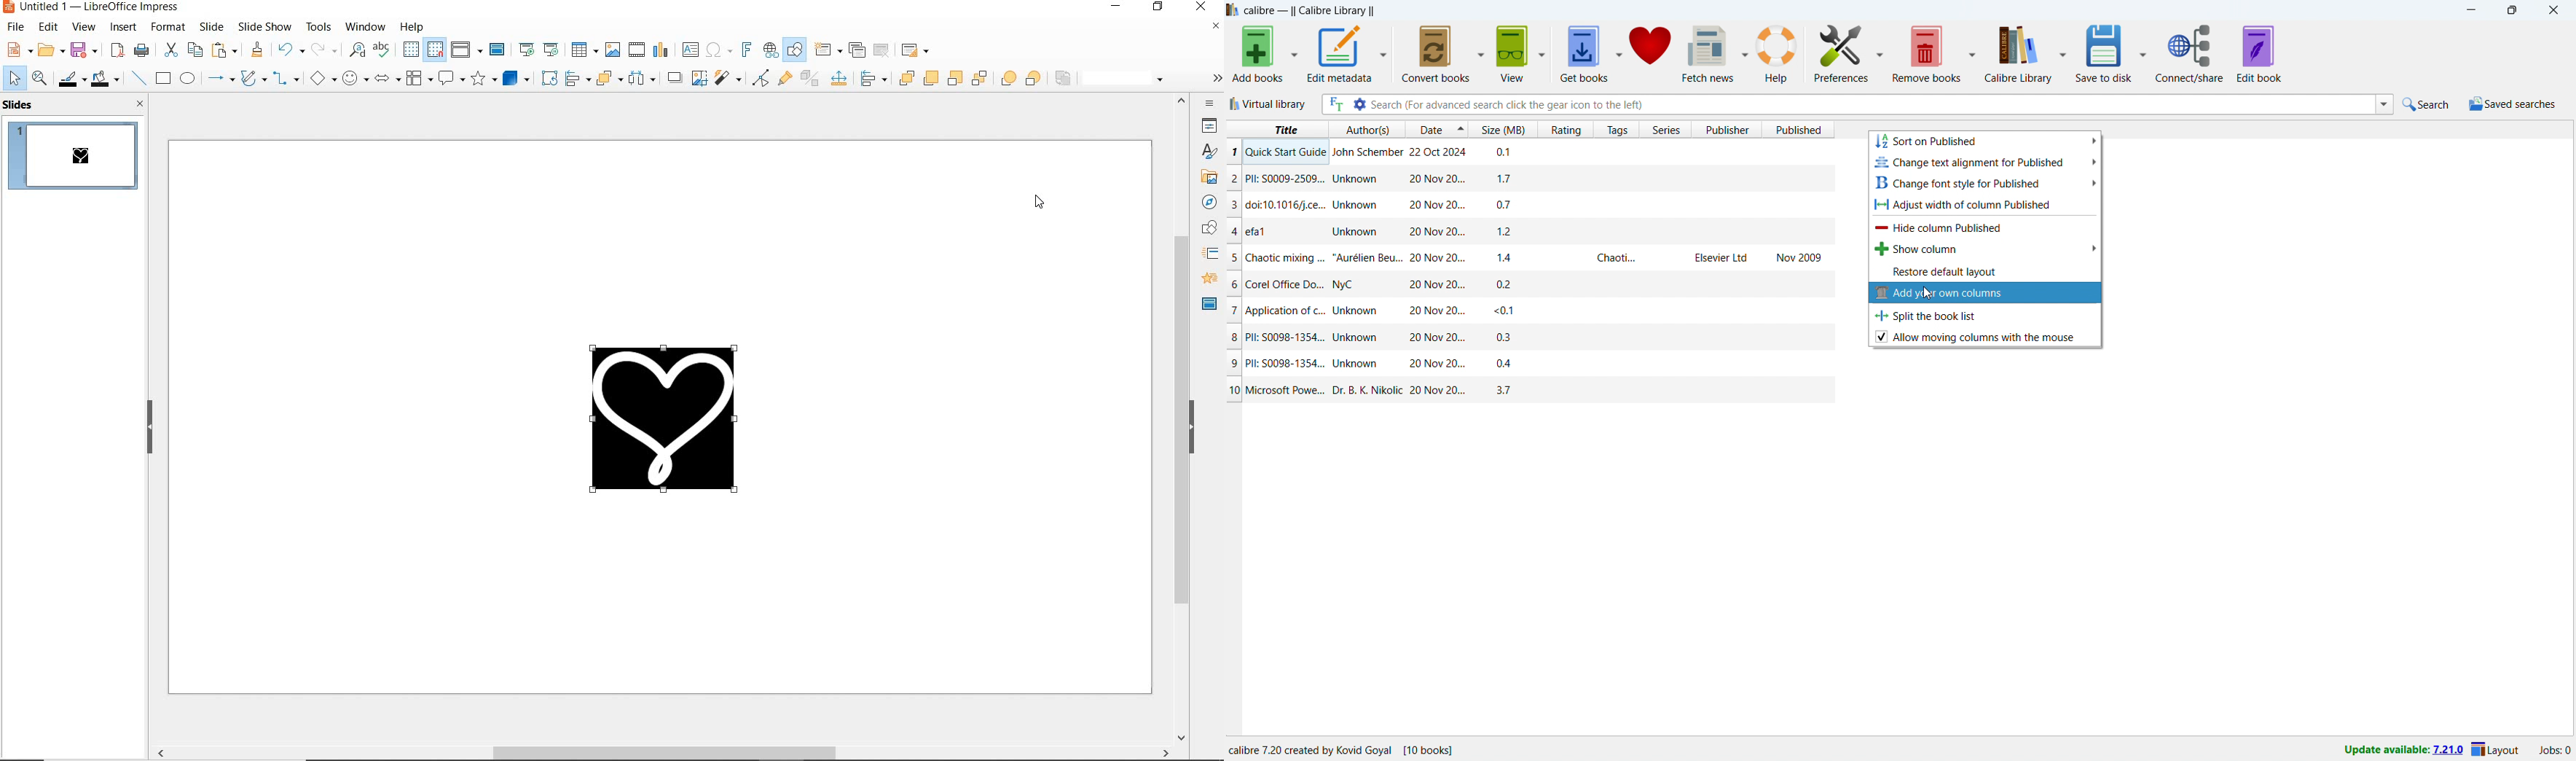  What do you see at coordinates (1127, 79) in the screenshot?
I see `line style` at bounding box center [1127, 79].